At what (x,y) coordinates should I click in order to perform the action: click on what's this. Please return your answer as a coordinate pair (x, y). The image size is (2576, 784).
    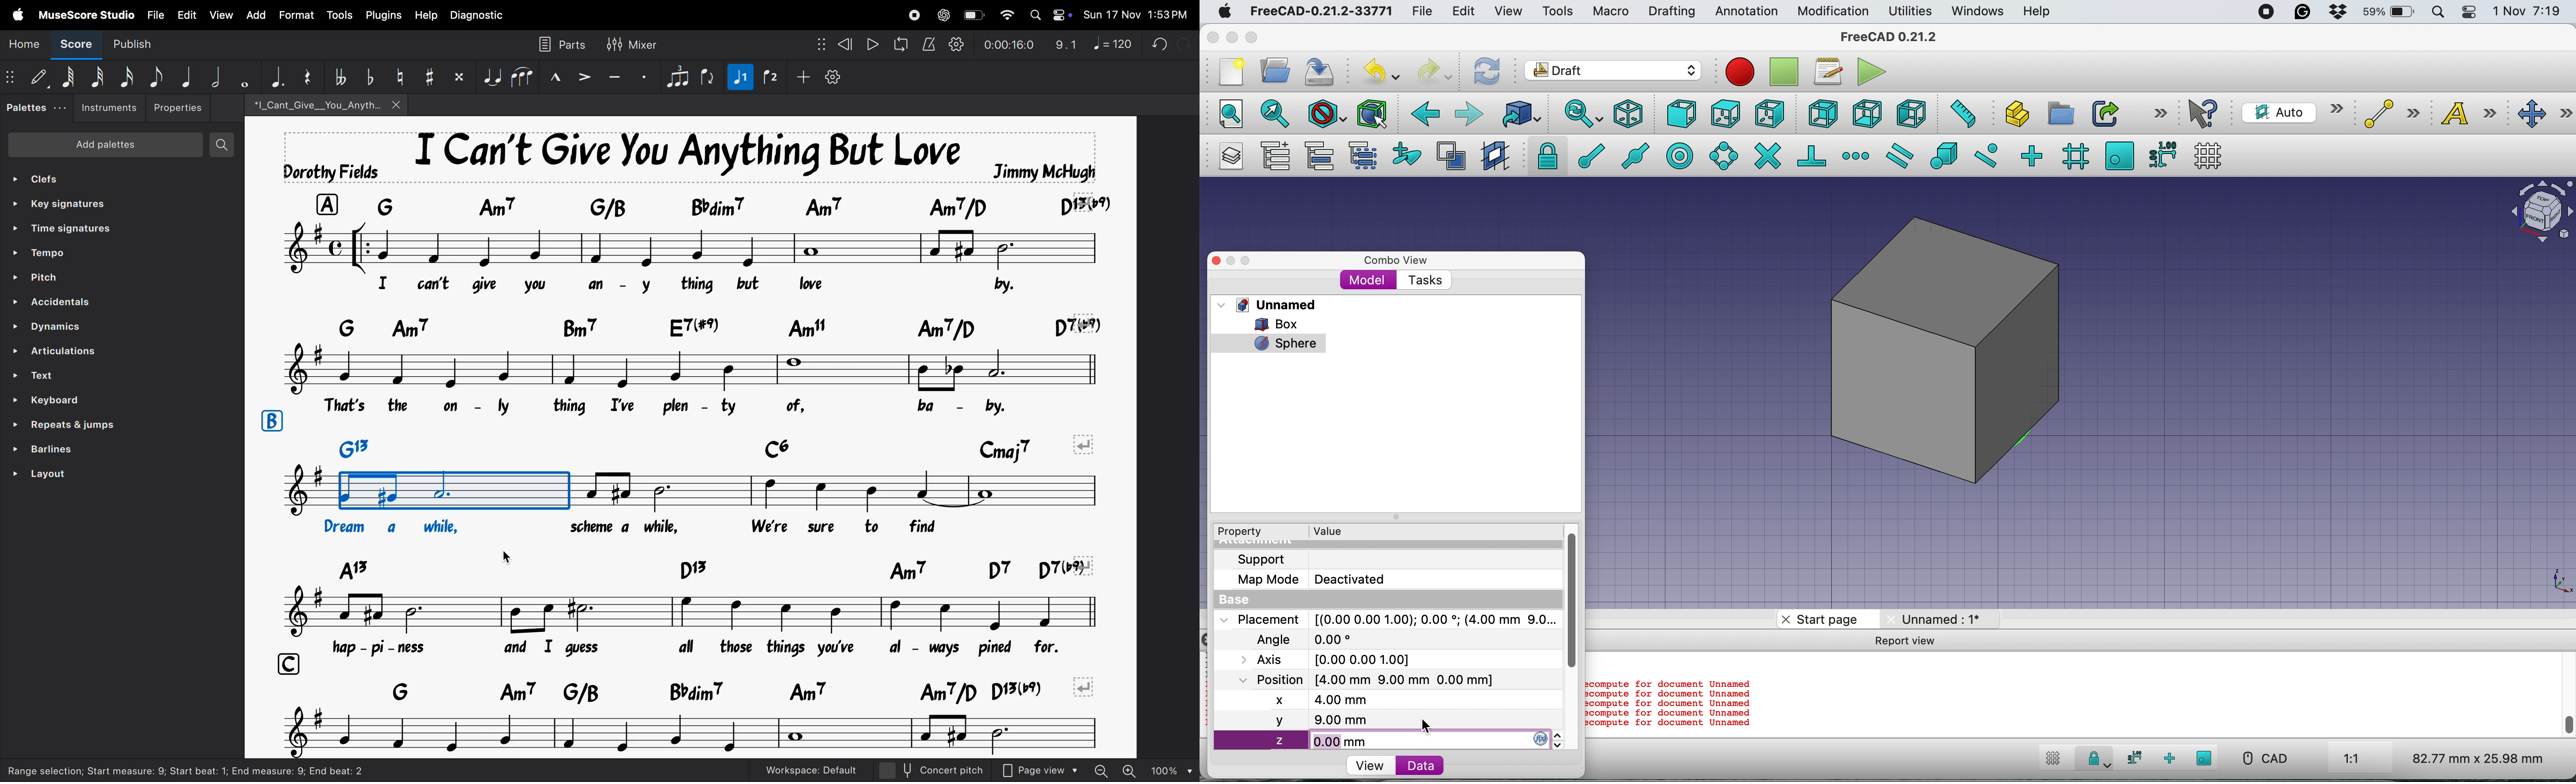
    Looking at the image, I should click on (2205, 113).